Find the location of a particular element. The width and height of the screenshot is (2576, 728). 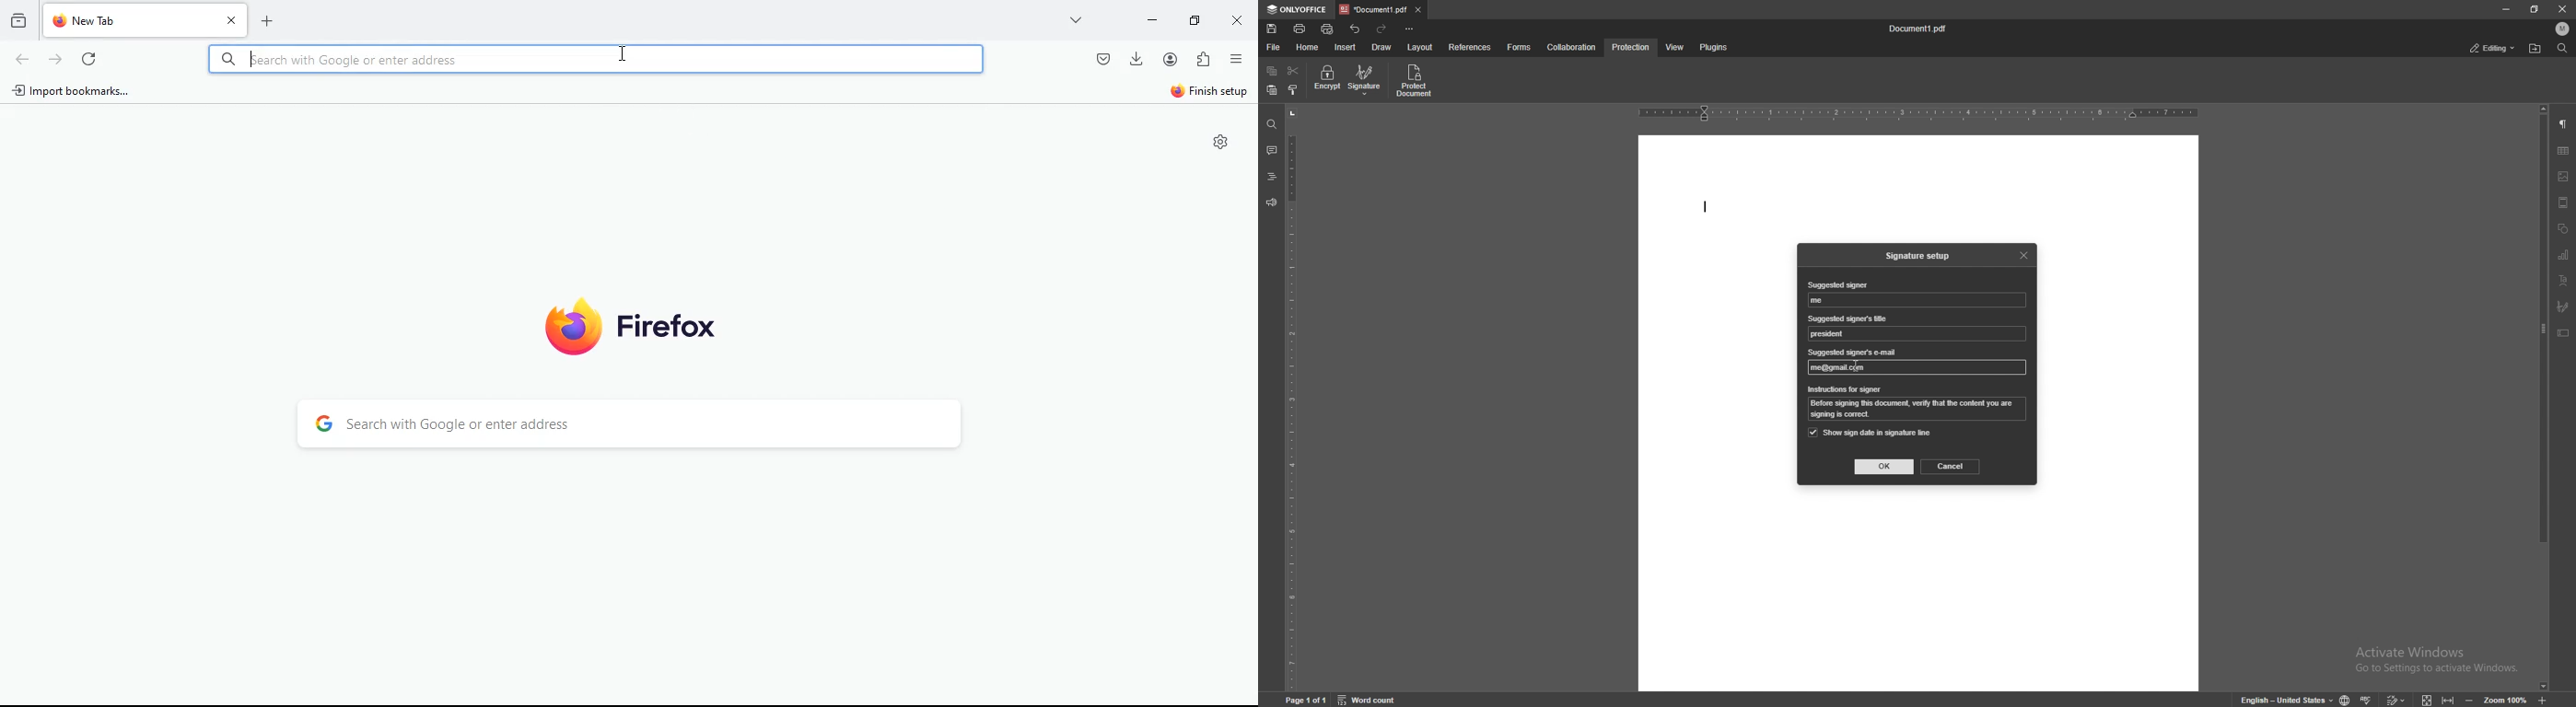

close tab is located at coordinates (1419, 9).